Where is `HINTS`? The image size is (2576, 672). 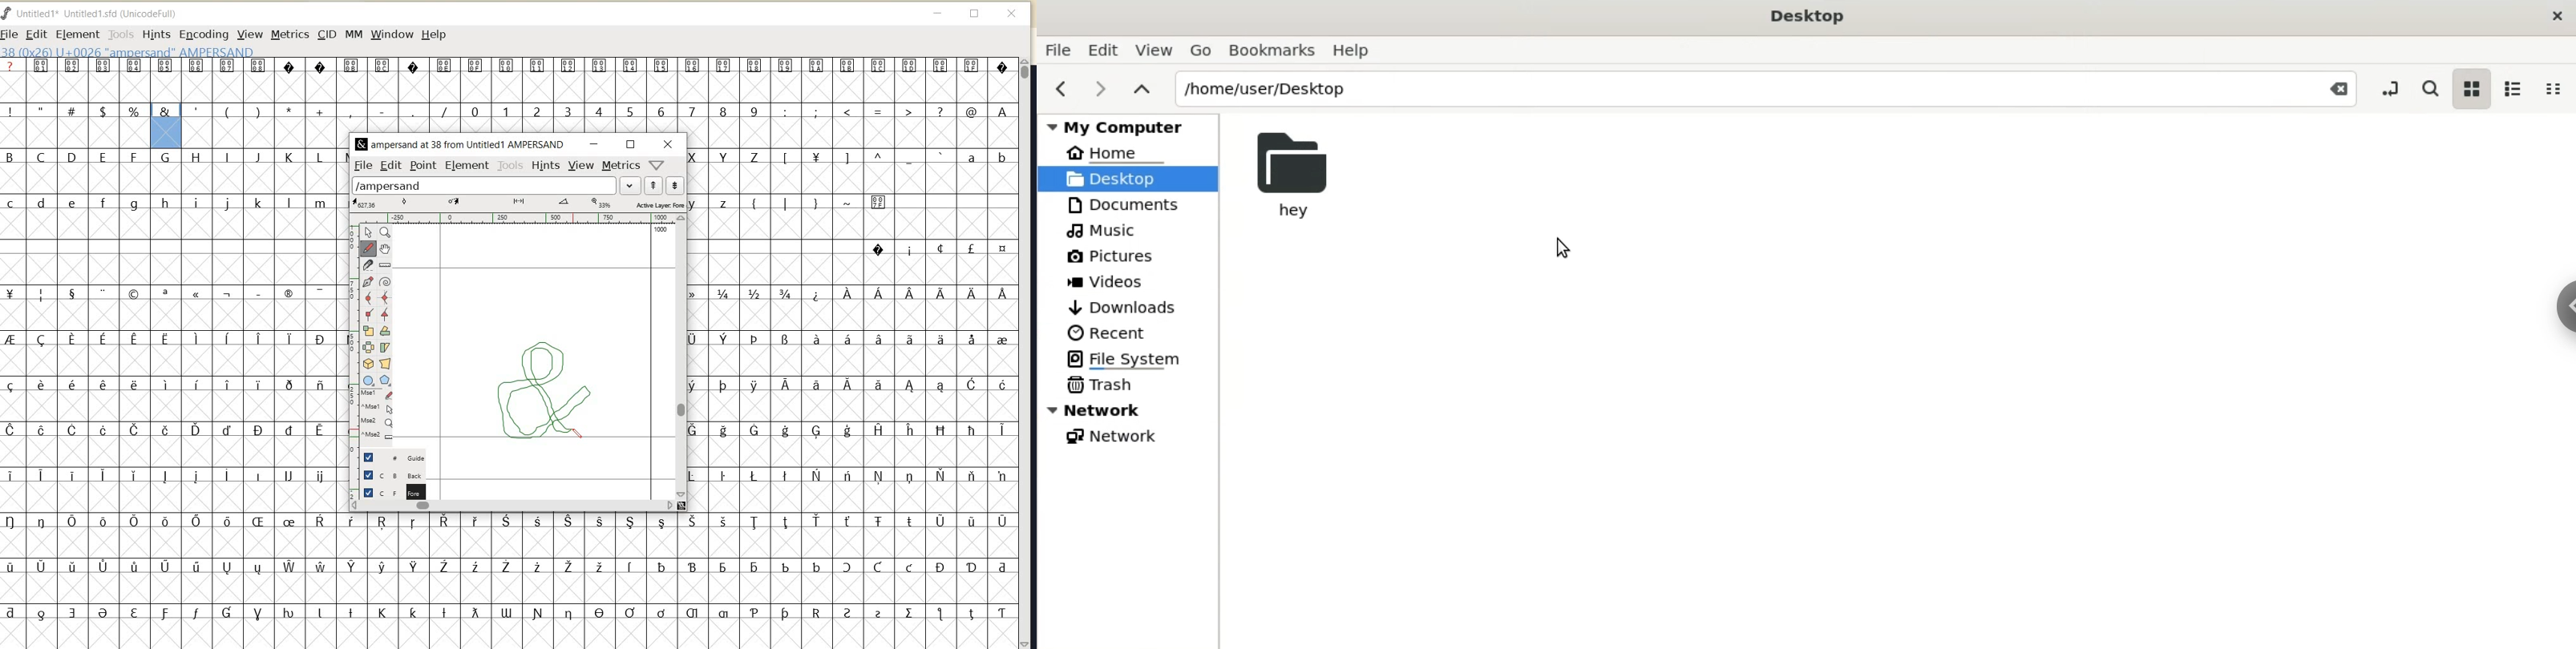
HINTS is located at coordinates (156, 35).